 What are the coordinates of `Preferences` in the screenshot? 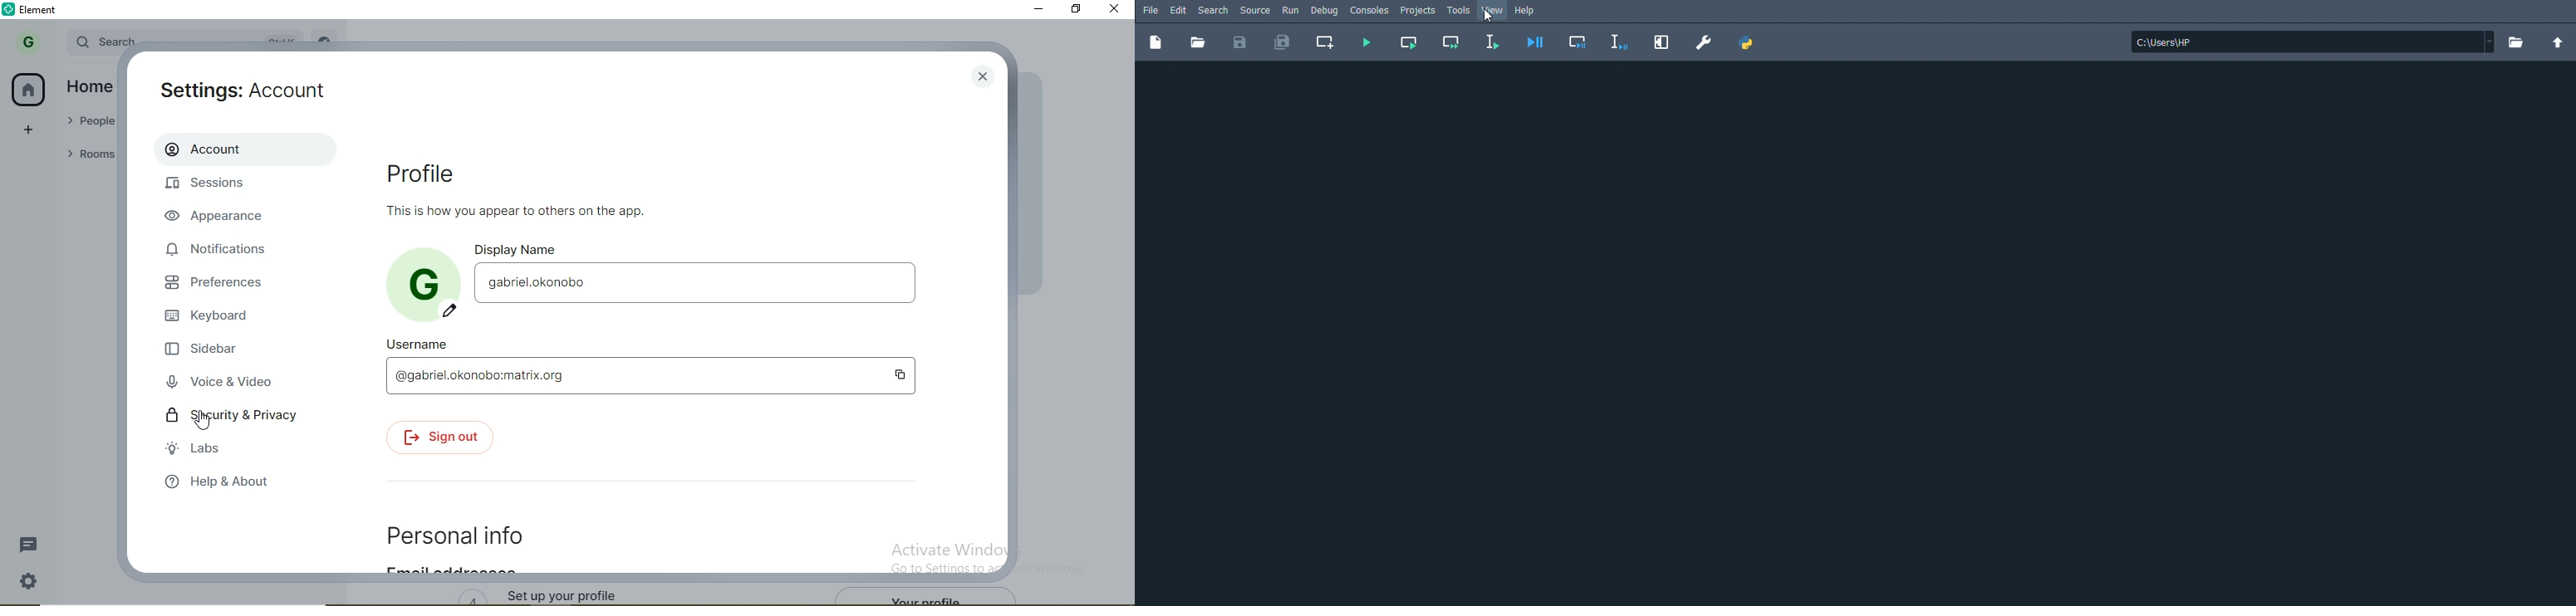 It's located at (1703, 42).